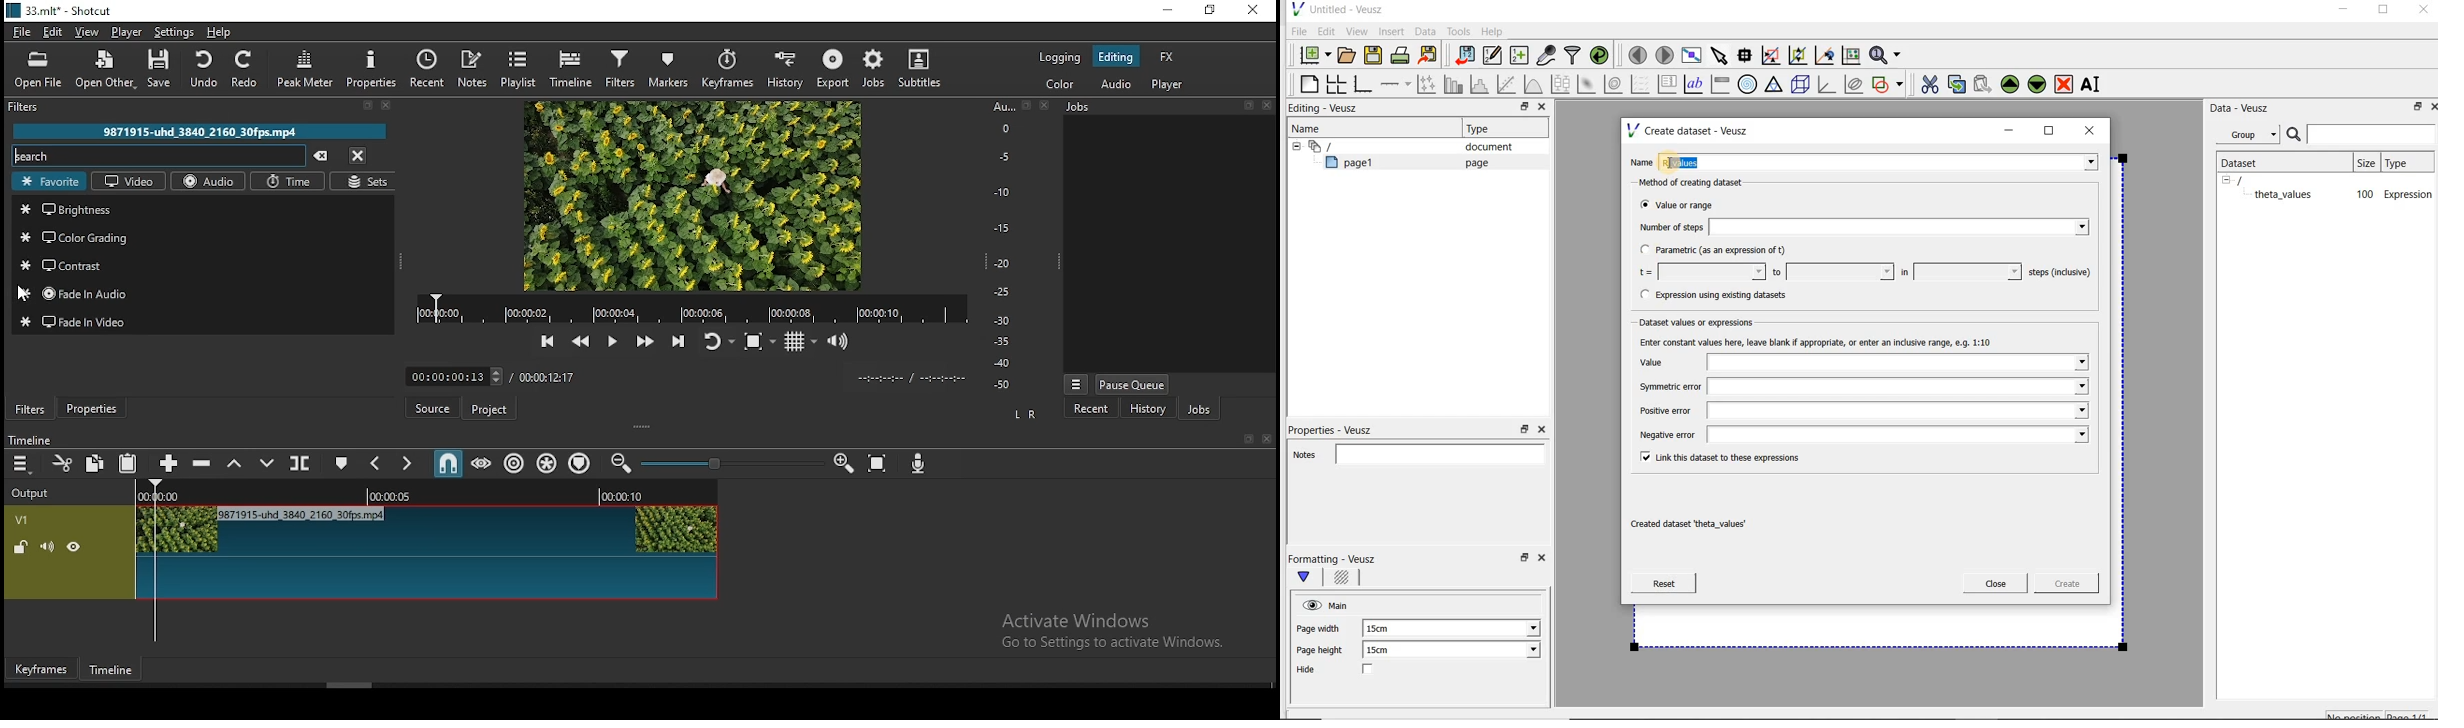 The width and height of the screenshot is (2464, 728). What do you see at coordinates (40, 72) in the screenshot?
I see `open` at bounding box center [40, 72].